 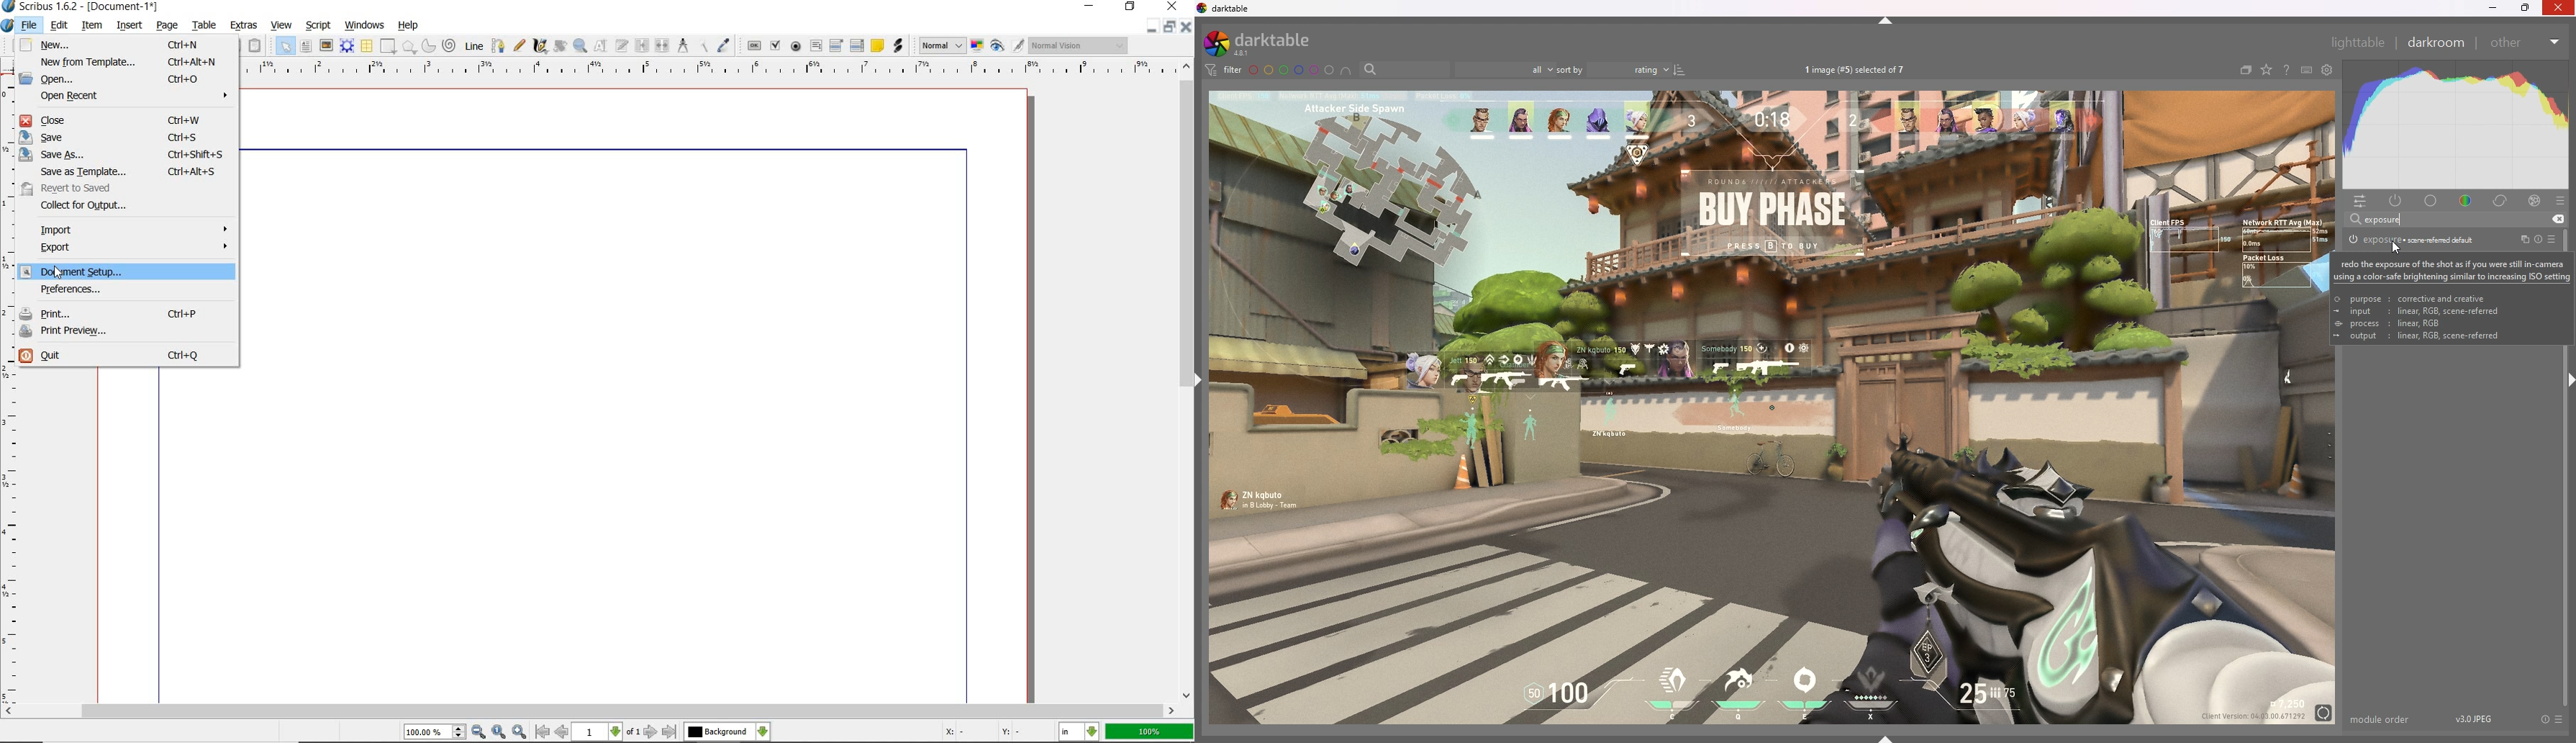 What do you see at coordinates (1009, 46) in the screenshot?
I see `preview mode` at bounding box center [1009, 46].